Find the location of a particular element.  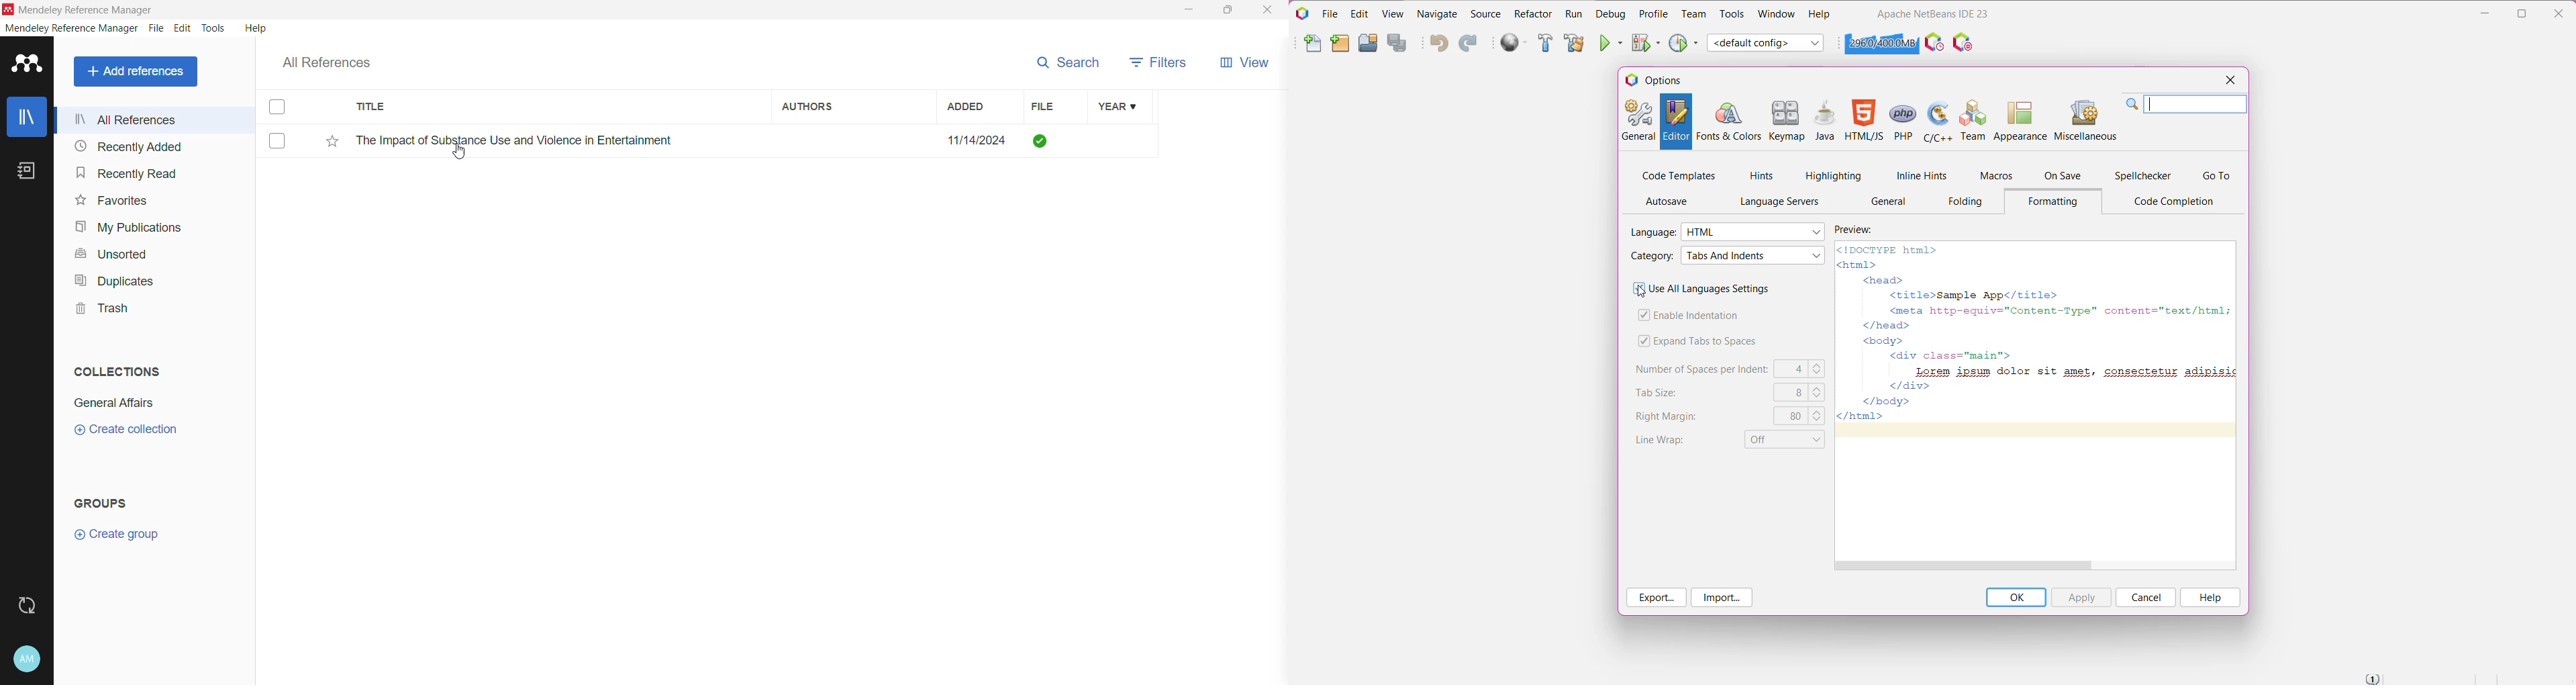

Language is located at coordinates (1653, 232).